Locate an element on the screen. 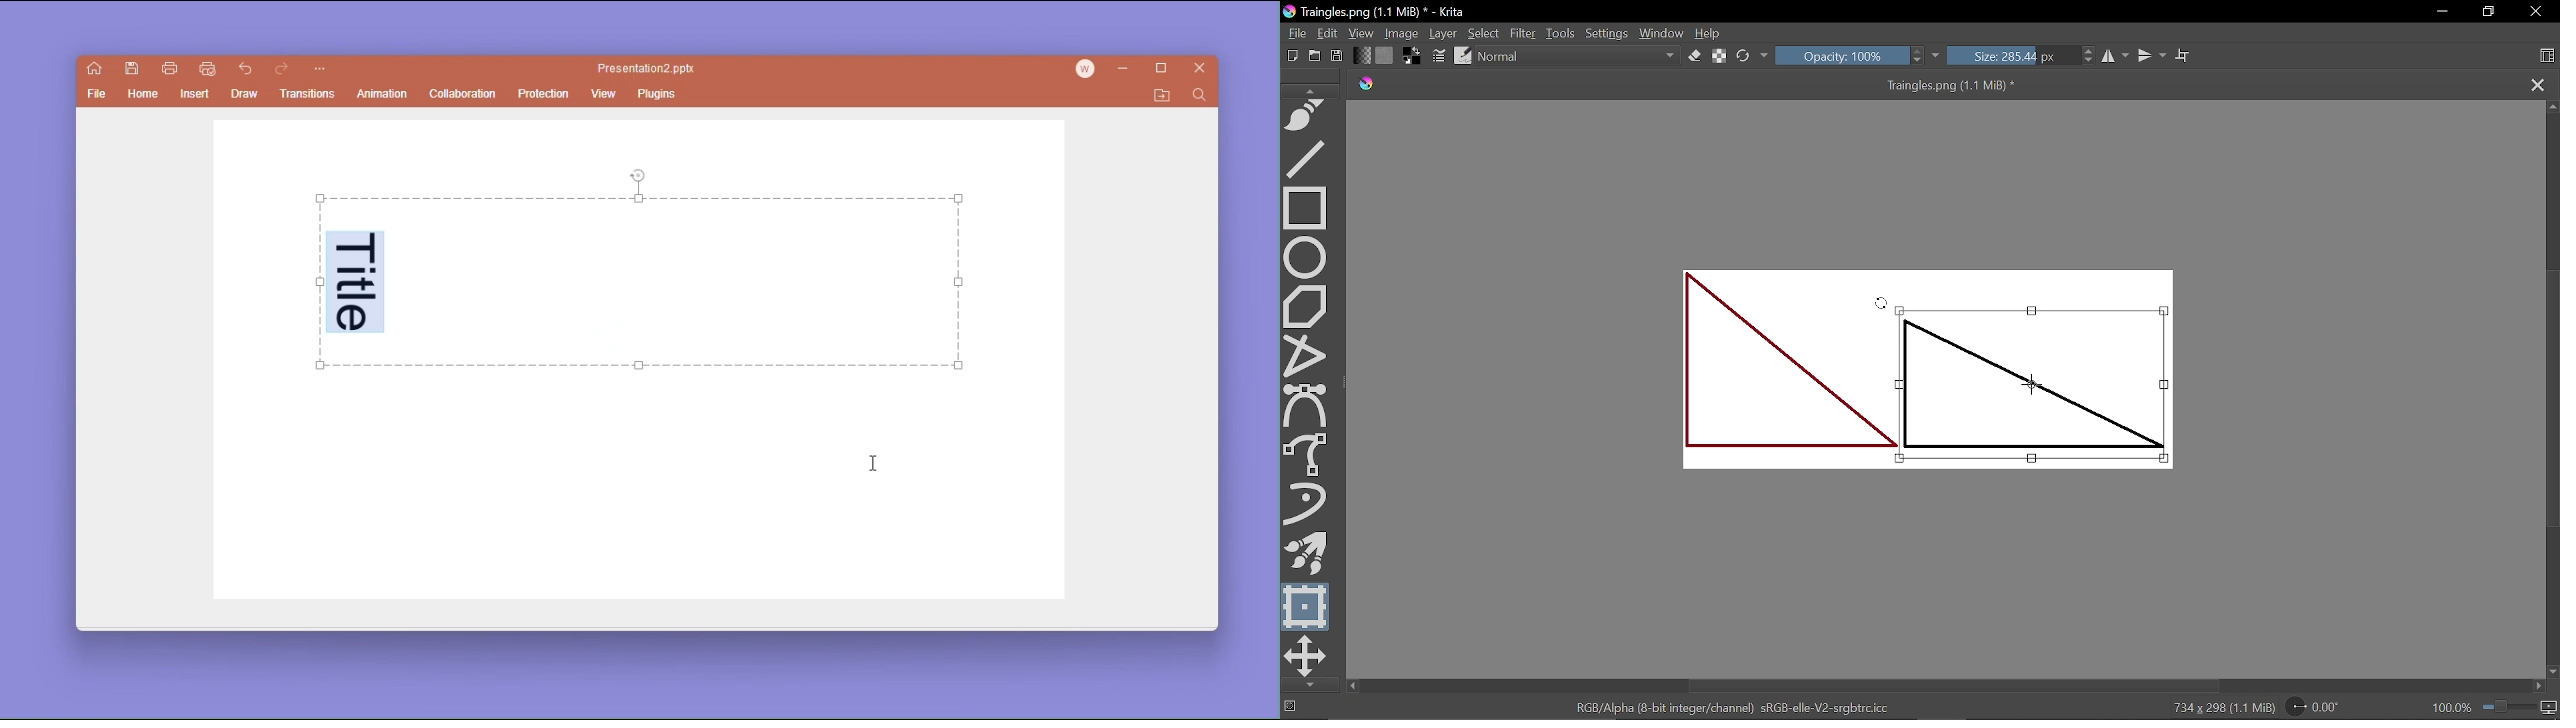  Choose workspace is located at coordinates (2546, 58).